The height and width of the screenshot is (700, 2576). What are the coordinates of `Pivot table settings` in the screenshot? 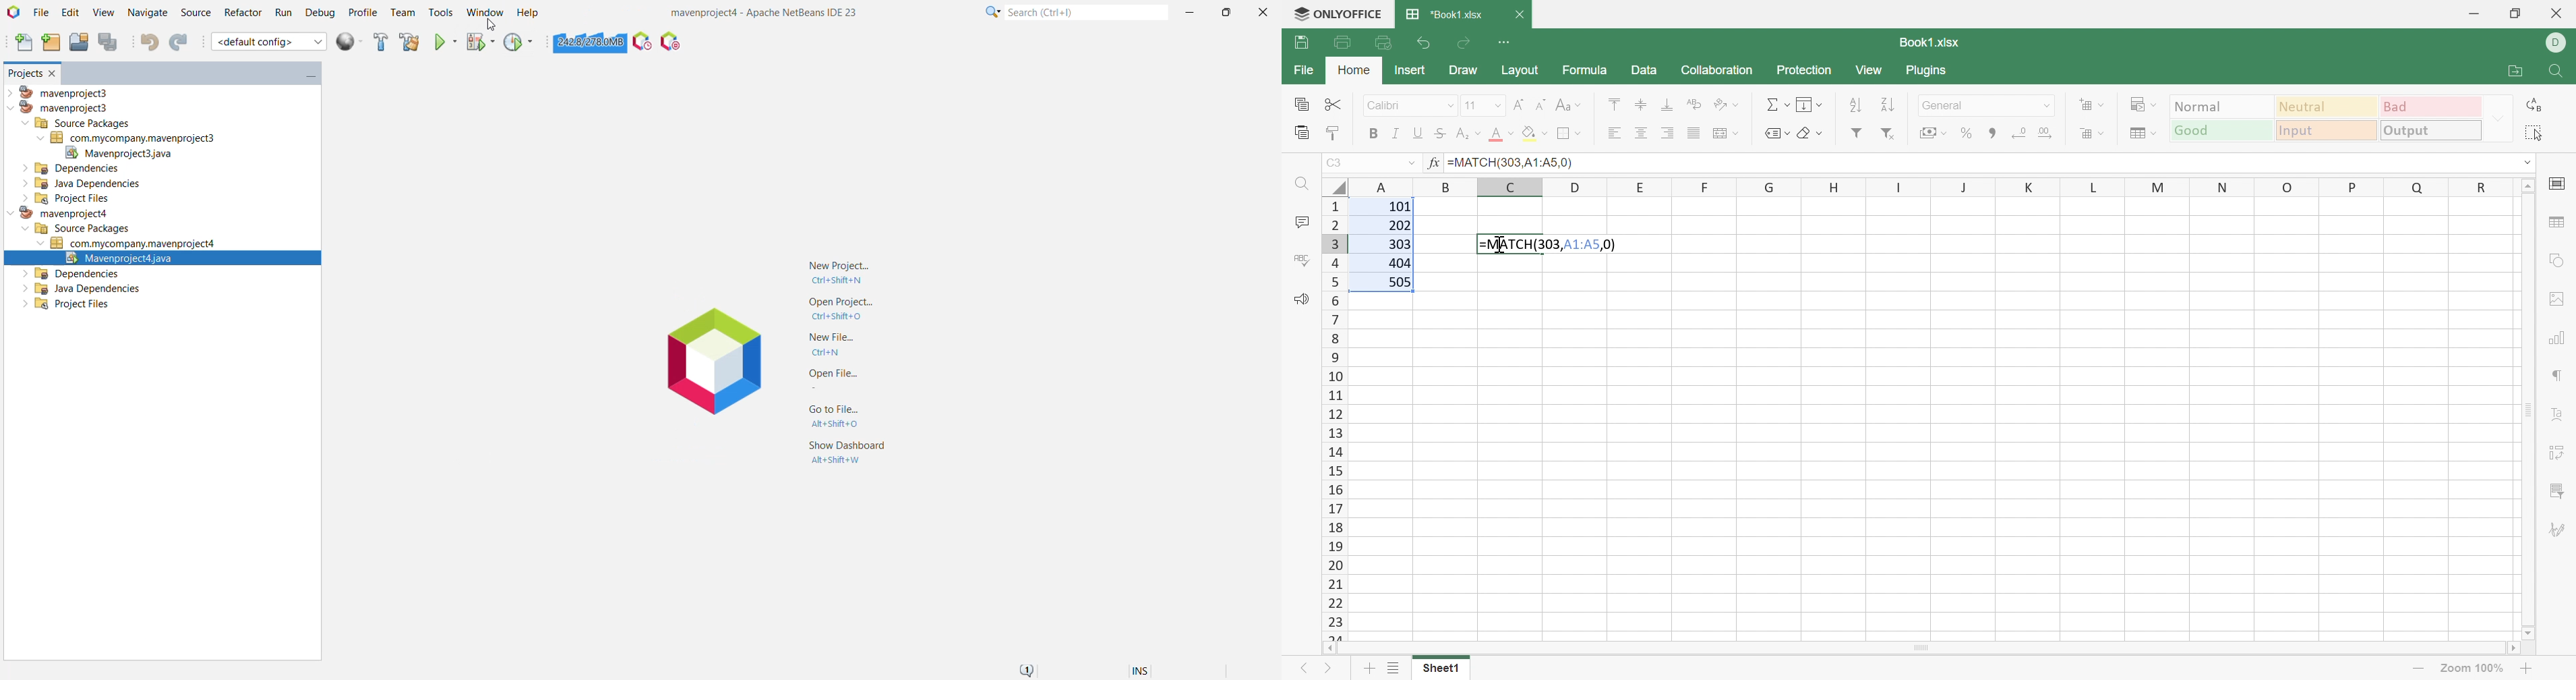 It's located at (2563, 455).